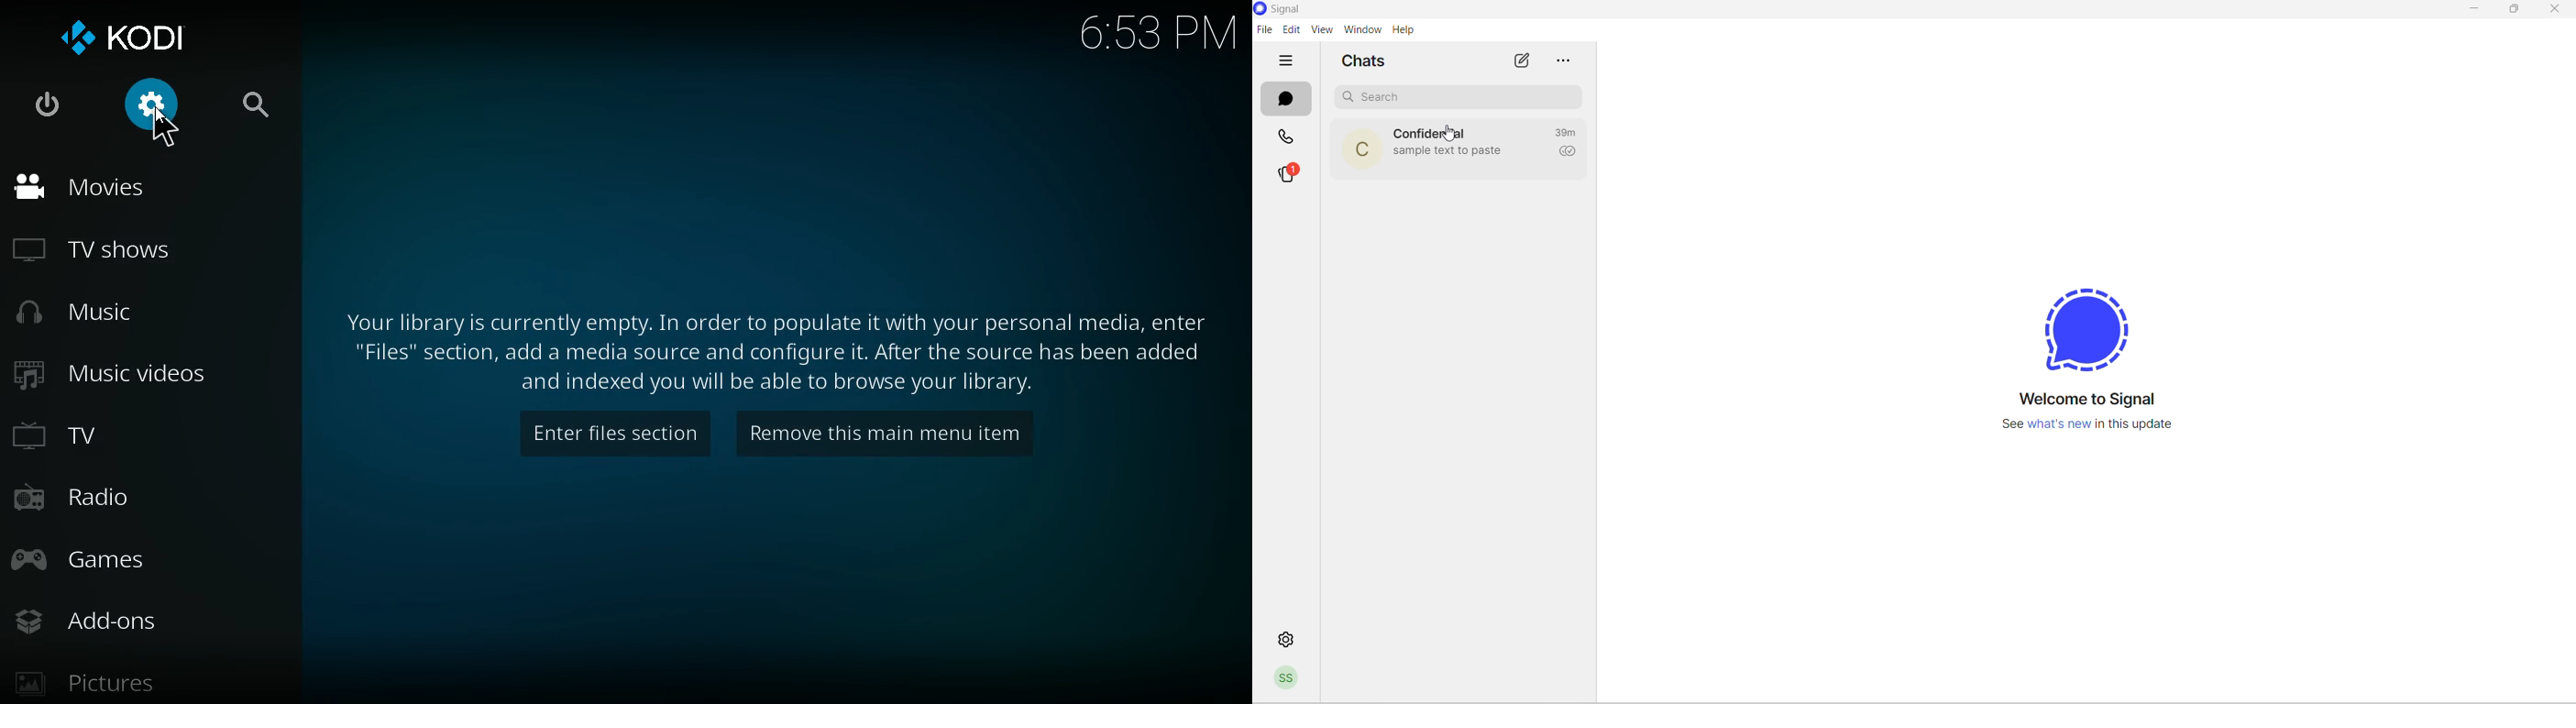 The image size is (2576, 728). Describe the element at coordinates (1367, 59) in the screenshot. I see `chats heading` at that location.